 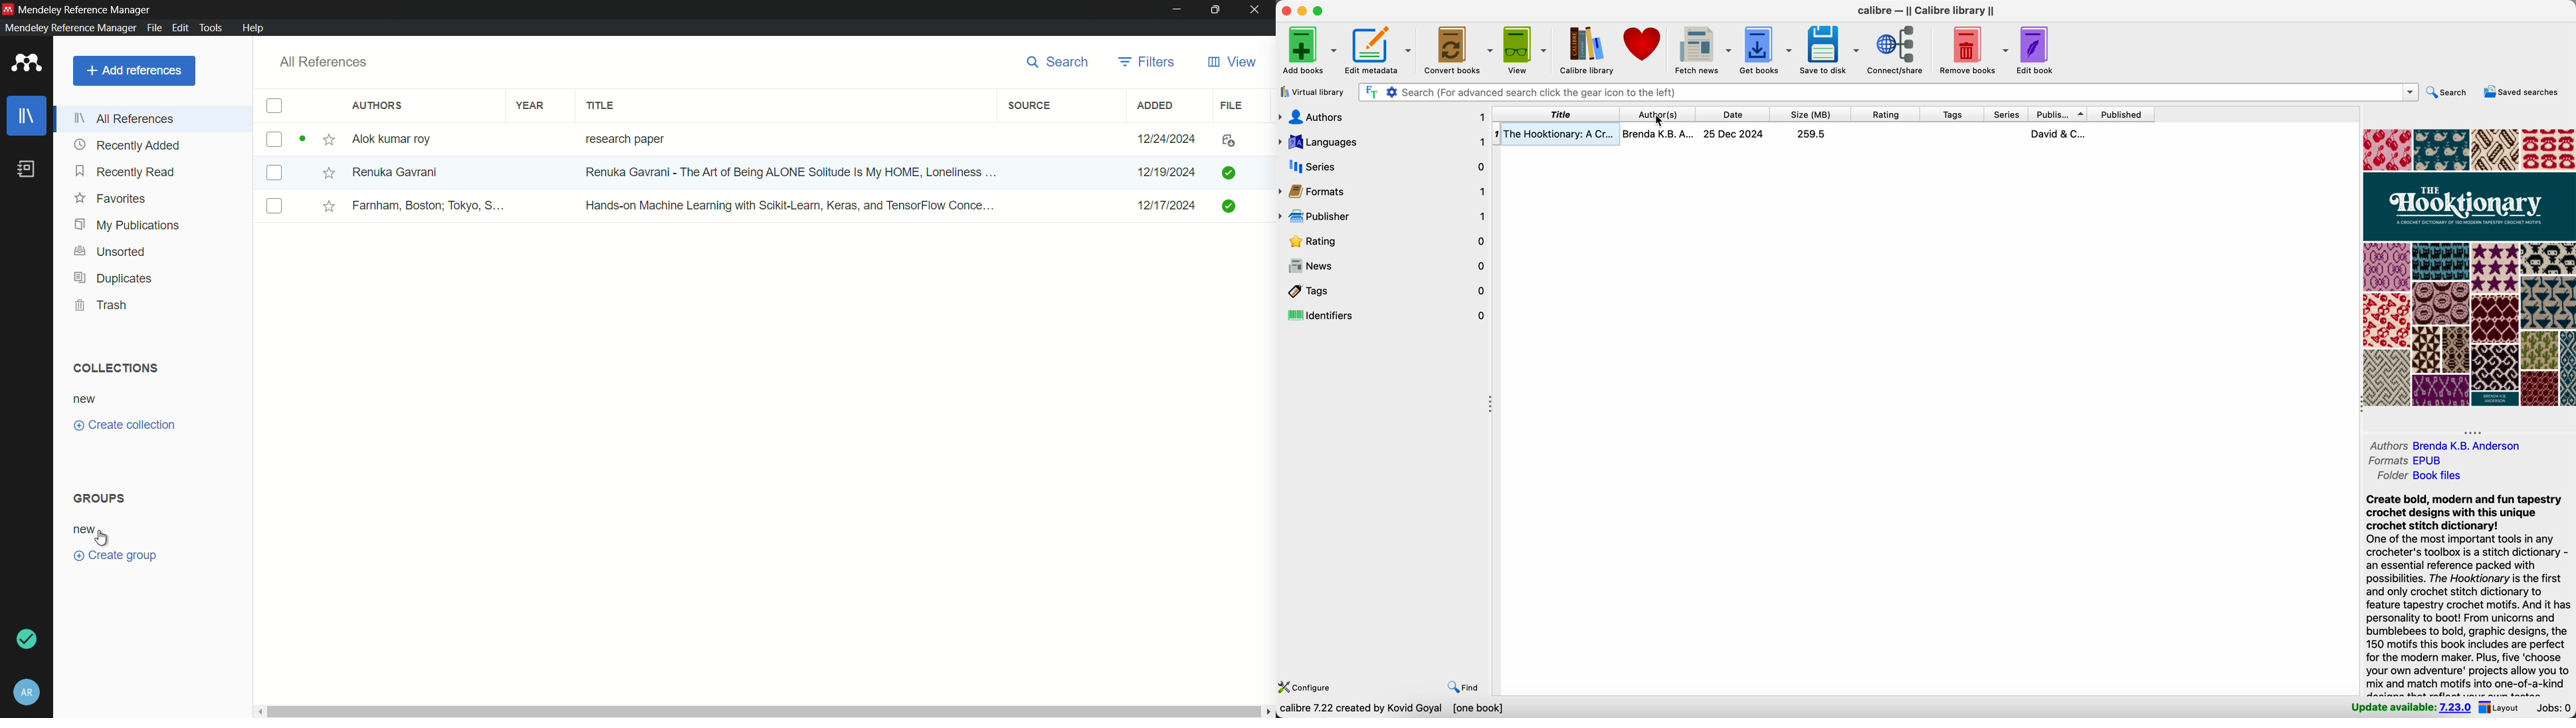 What do you see at coordinates (1379, 48) in the screenshot?
I see `edit metadata` at bounding box center [1379, 48].